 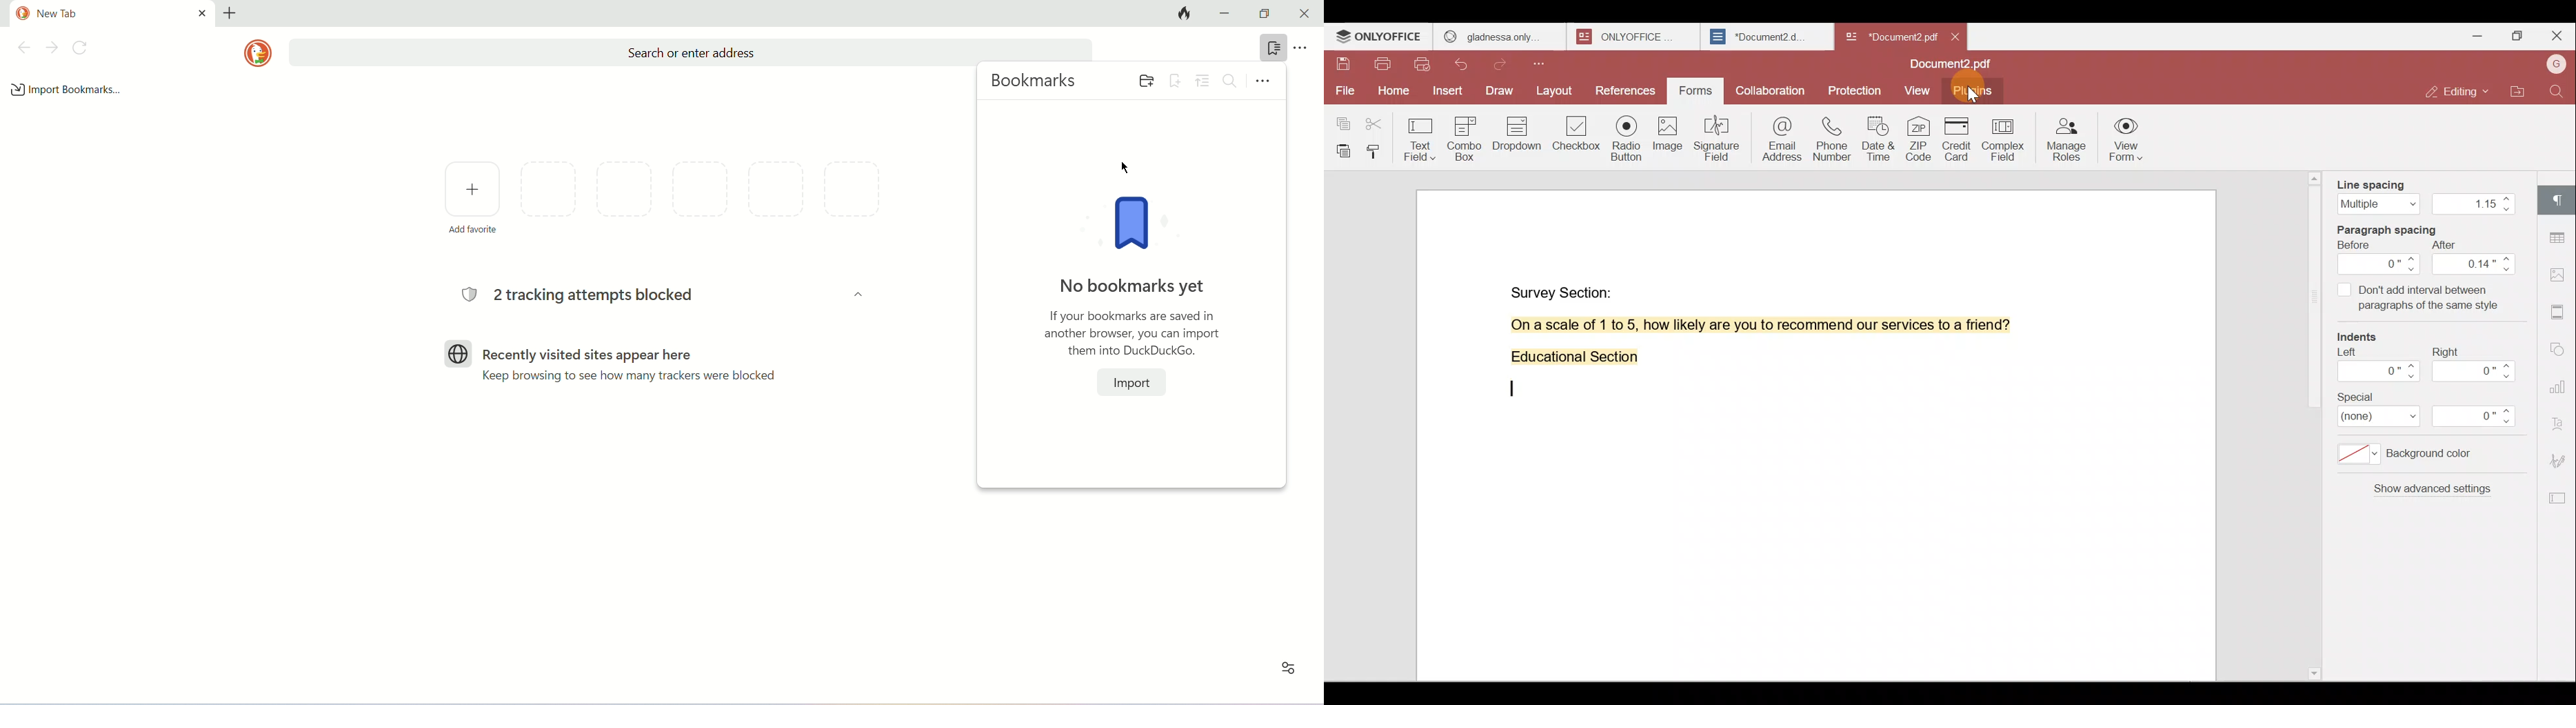 What do you see at coordinates (1955, 65) in the screenshot?
I see `Document name` at bounding box center [1955, 65].